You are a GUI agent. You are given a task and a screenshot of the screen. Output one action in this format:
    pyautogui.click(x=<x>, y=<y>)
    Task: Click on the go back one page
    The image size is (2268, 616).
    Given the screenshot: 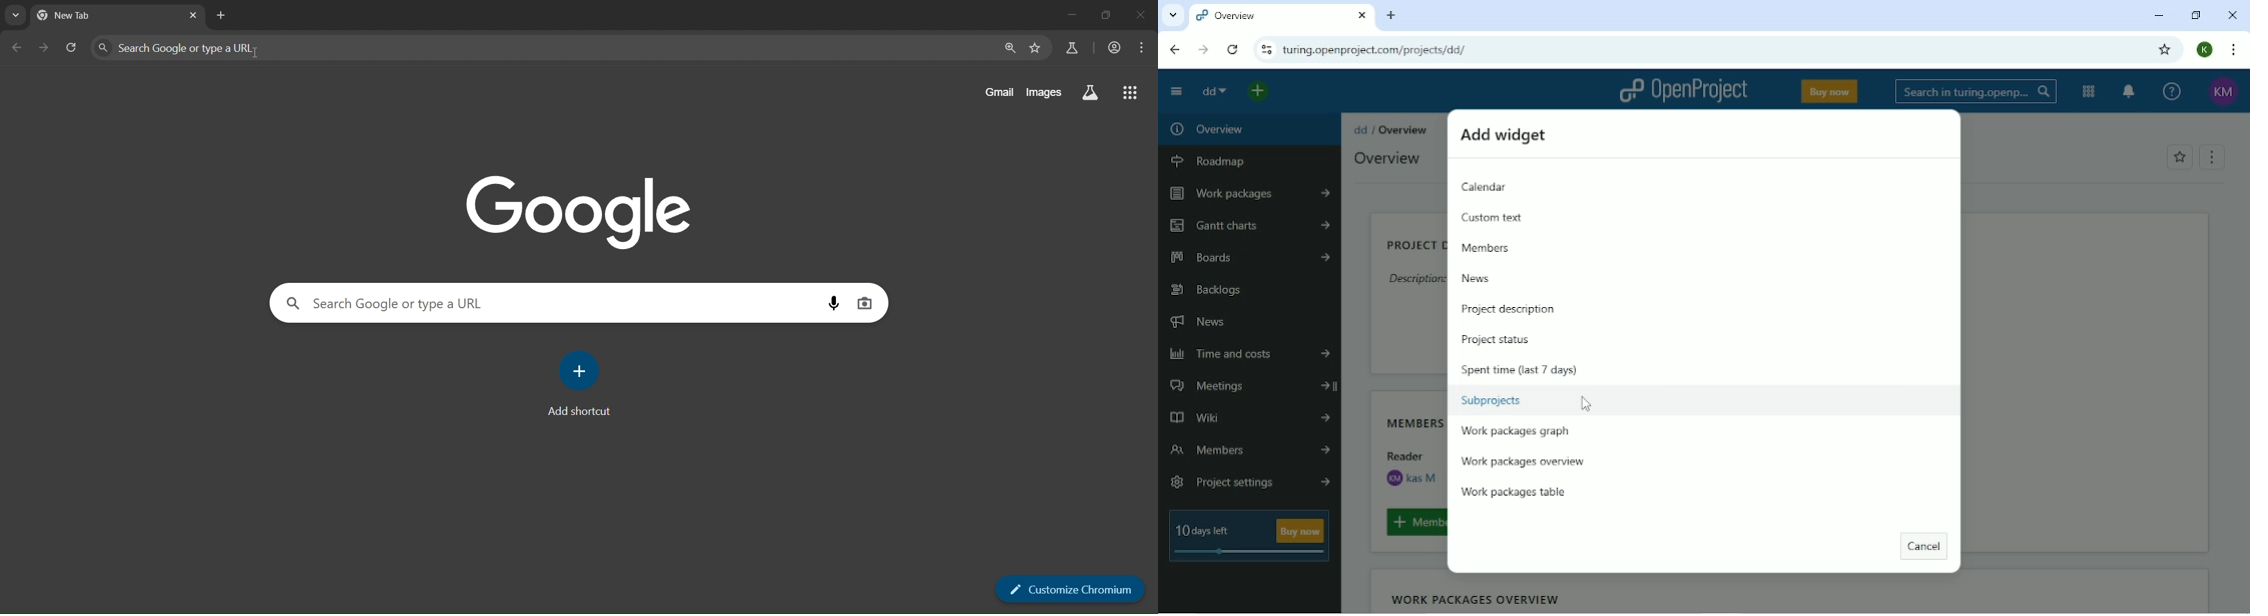 What is the action you would take?
    pyautogui.click(x=17, y=48)
    